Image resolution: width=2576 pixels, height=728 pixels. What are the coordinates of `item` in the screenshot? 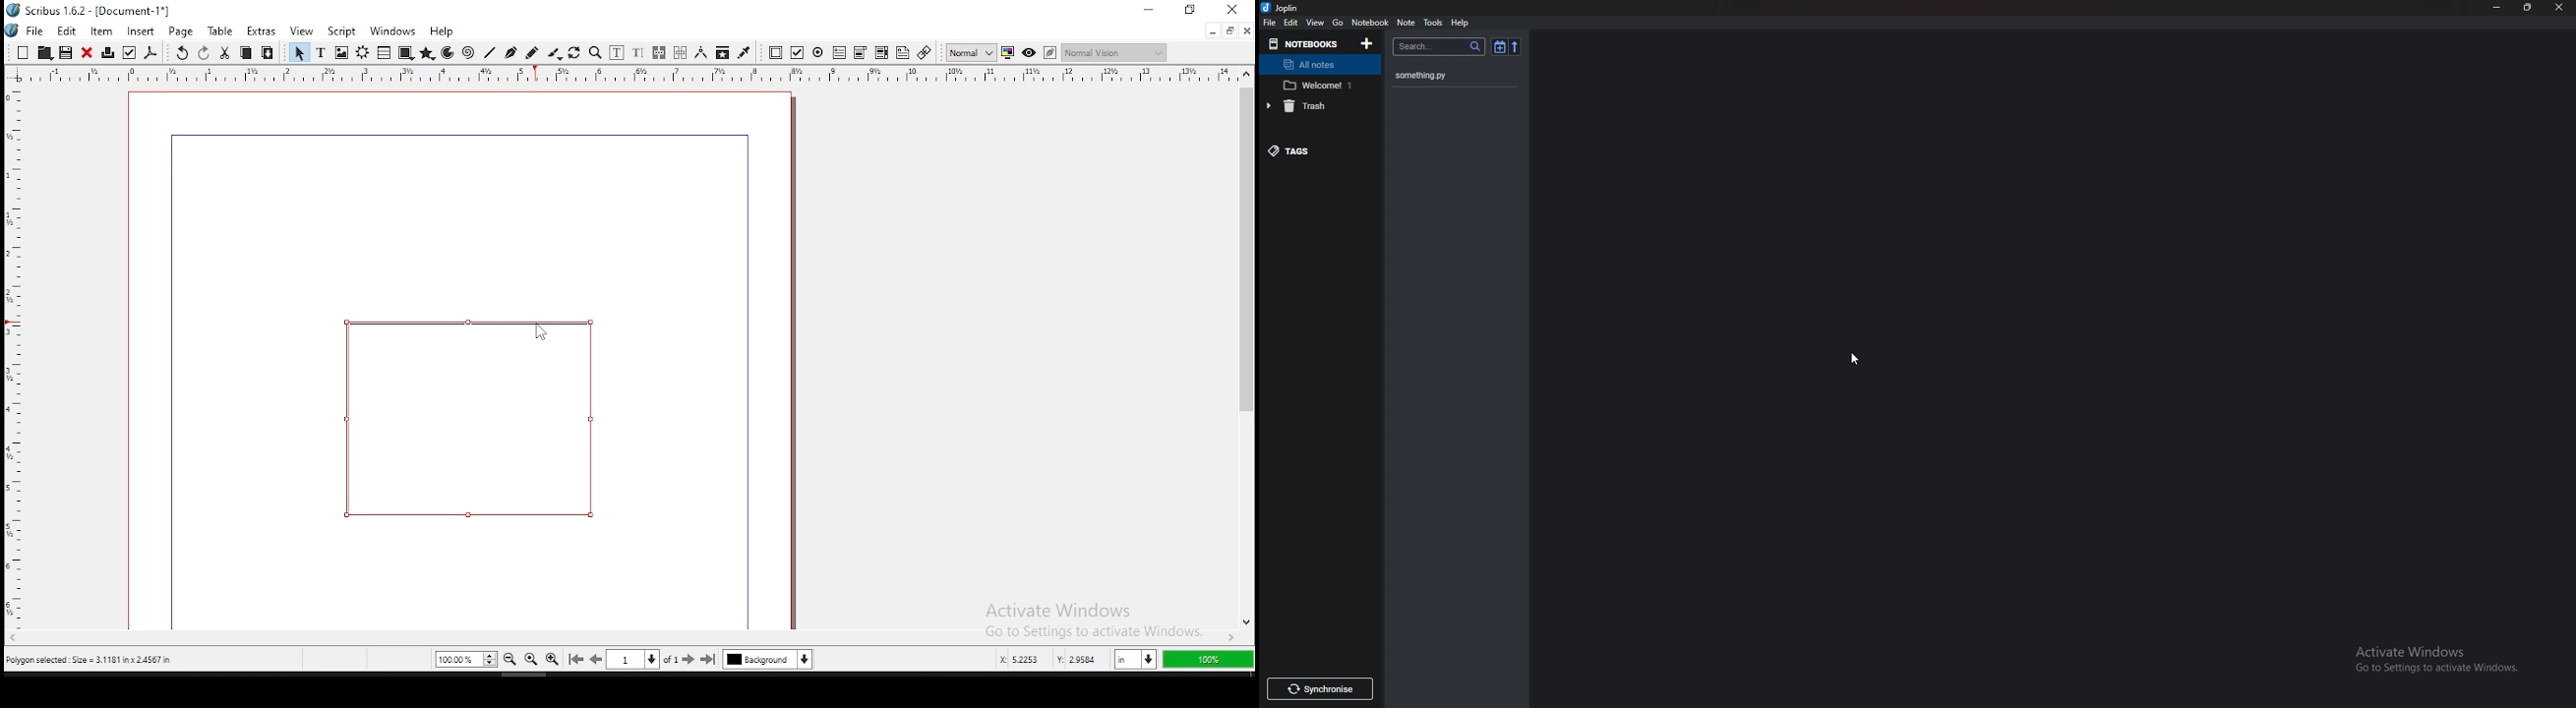 It's located at (101, 30).